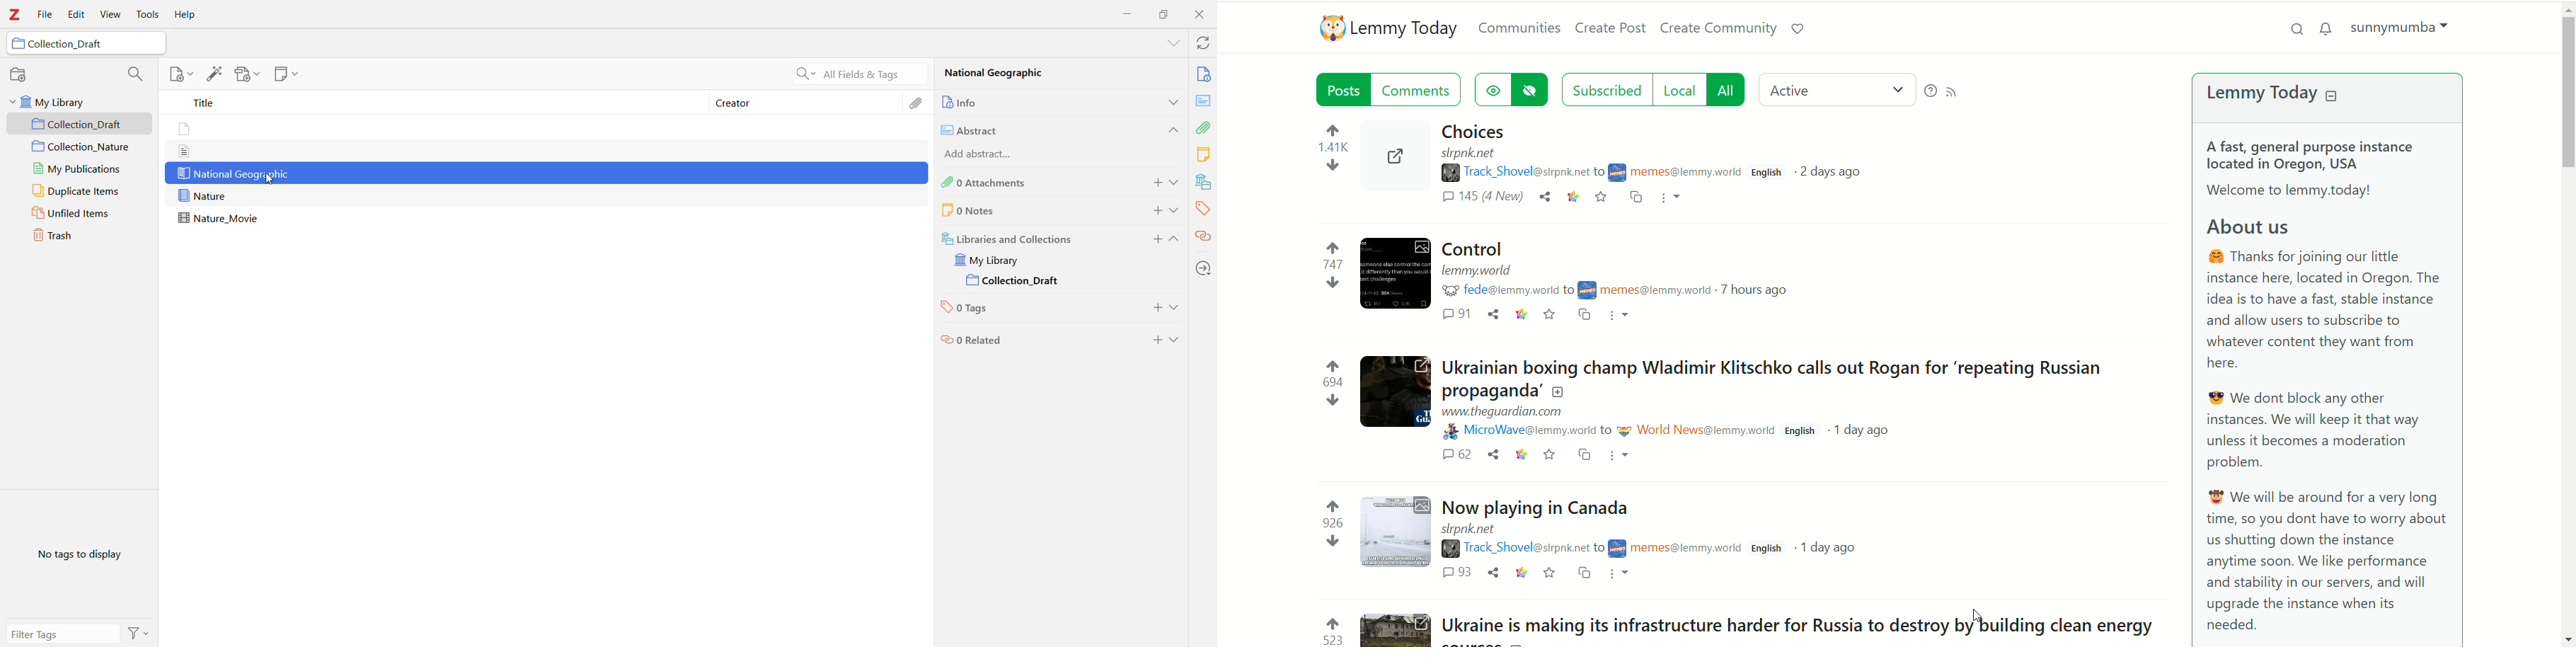  Describe the element at coordinates (1202, 43) in the screenshot. I see `Sync with Zotero.org` at that location.